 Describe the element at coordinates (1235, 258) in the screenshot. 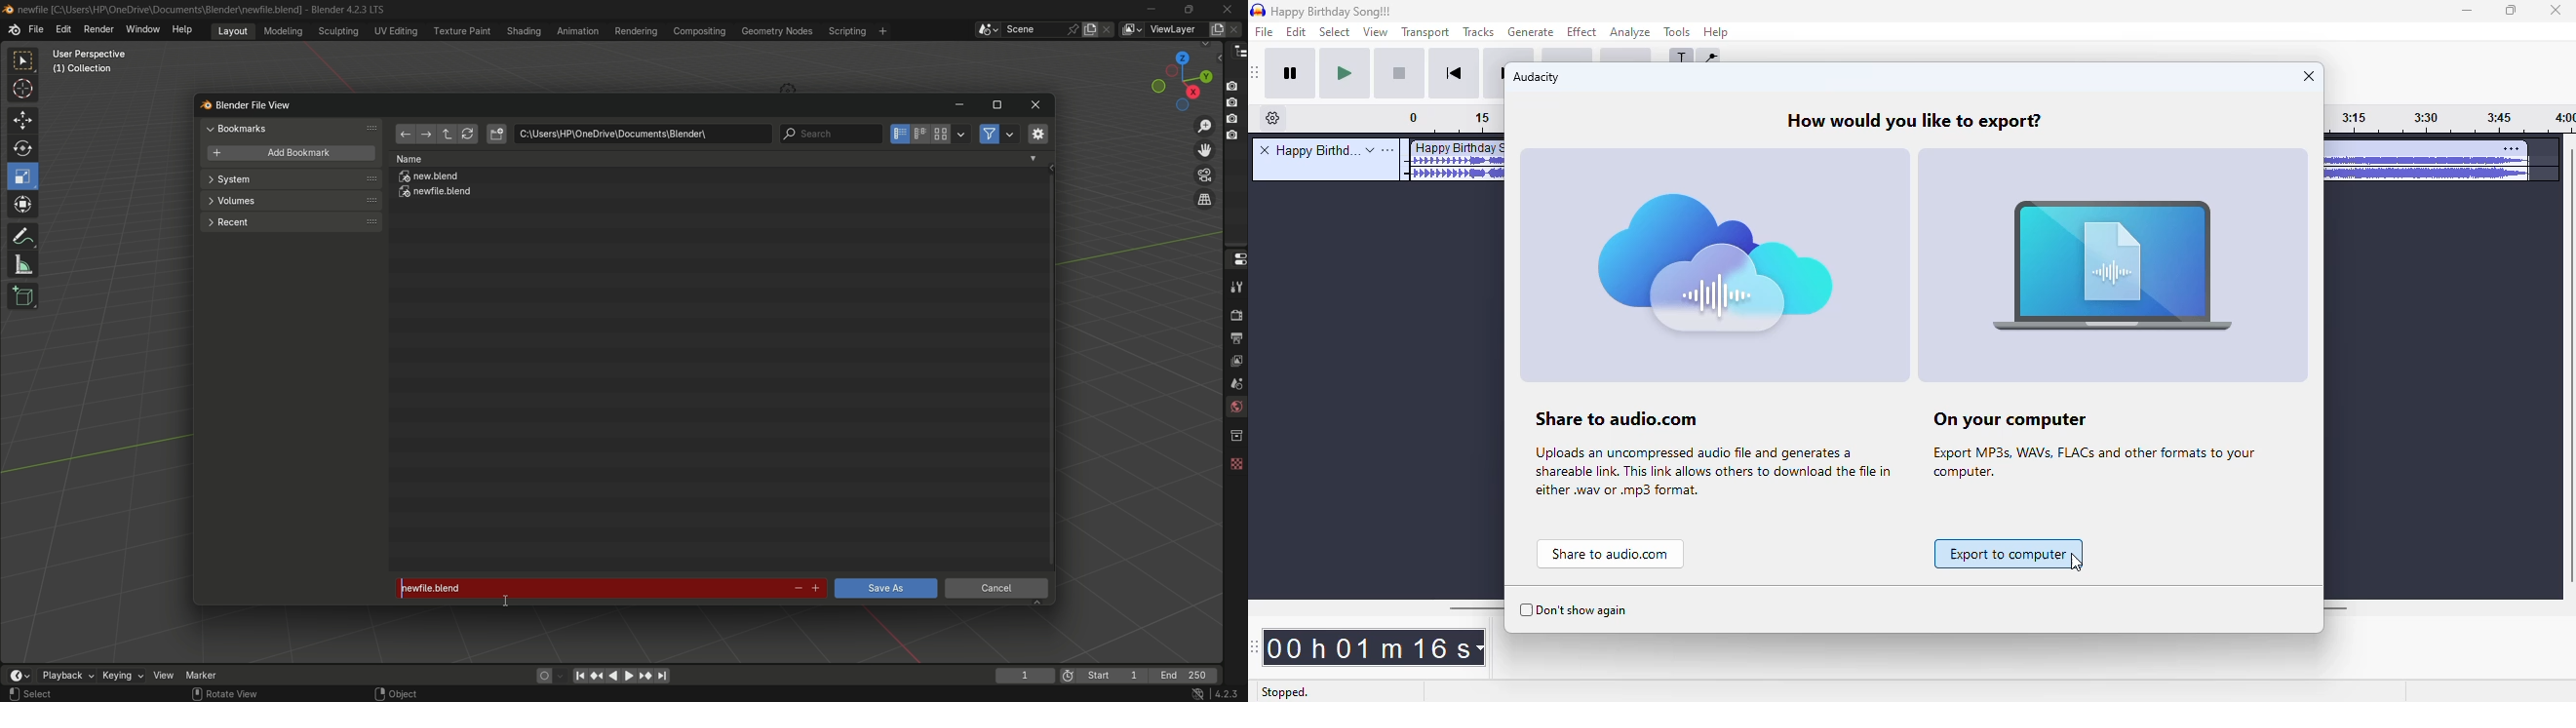

I see `properties` at that location.